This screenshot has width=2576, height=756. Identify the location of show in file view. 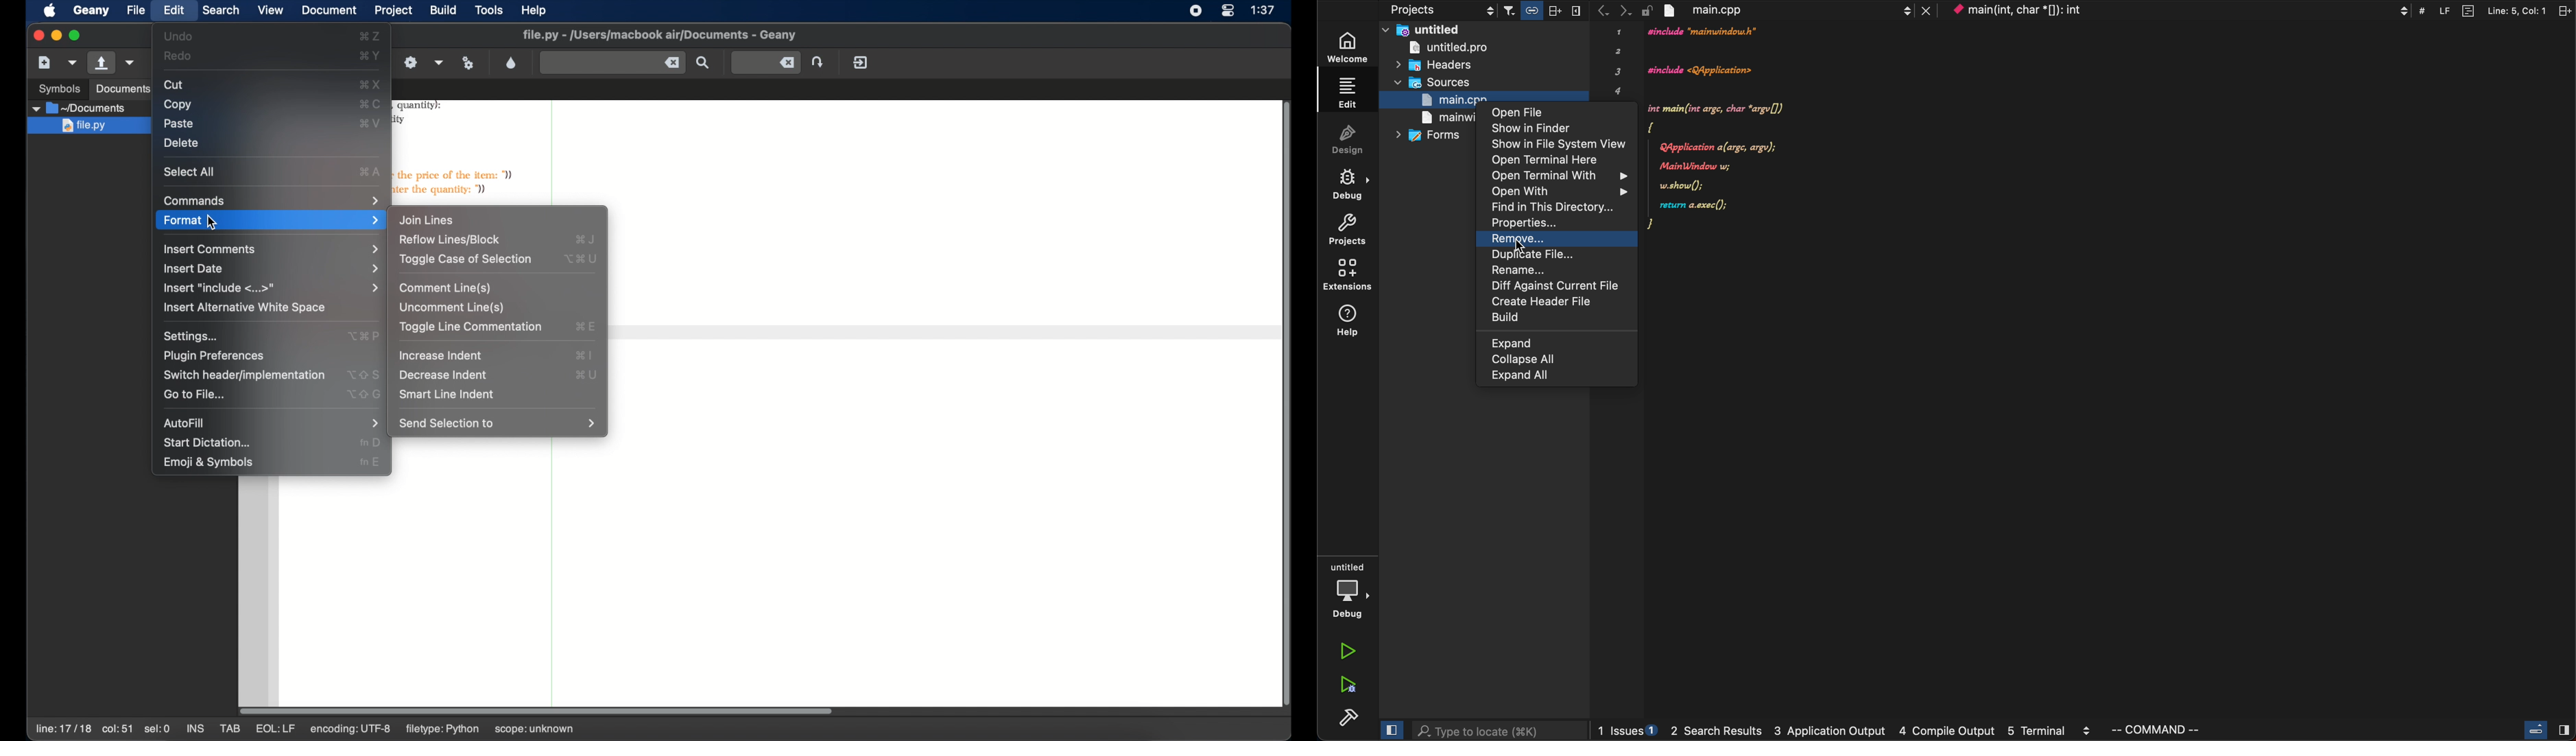
(1558, 146).